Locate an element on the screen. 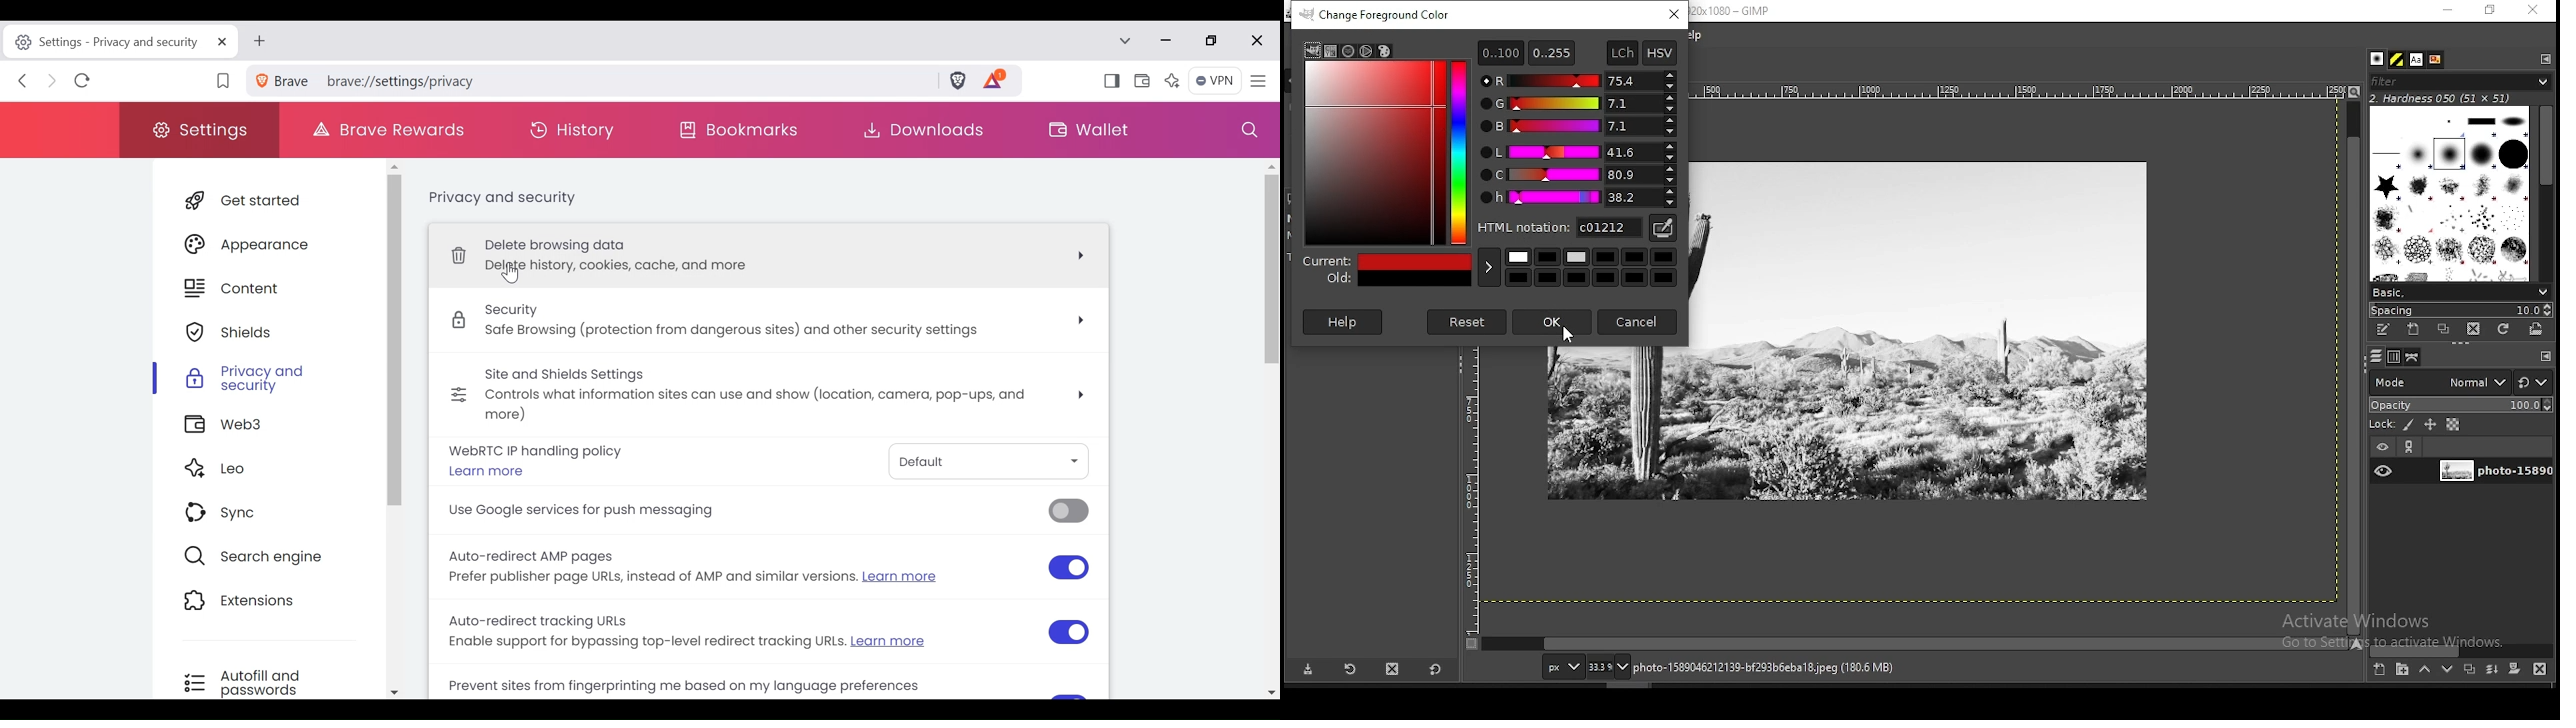 The width and height of the screenshot is (2576, 728). close window is located at coordinates (1673, 15).